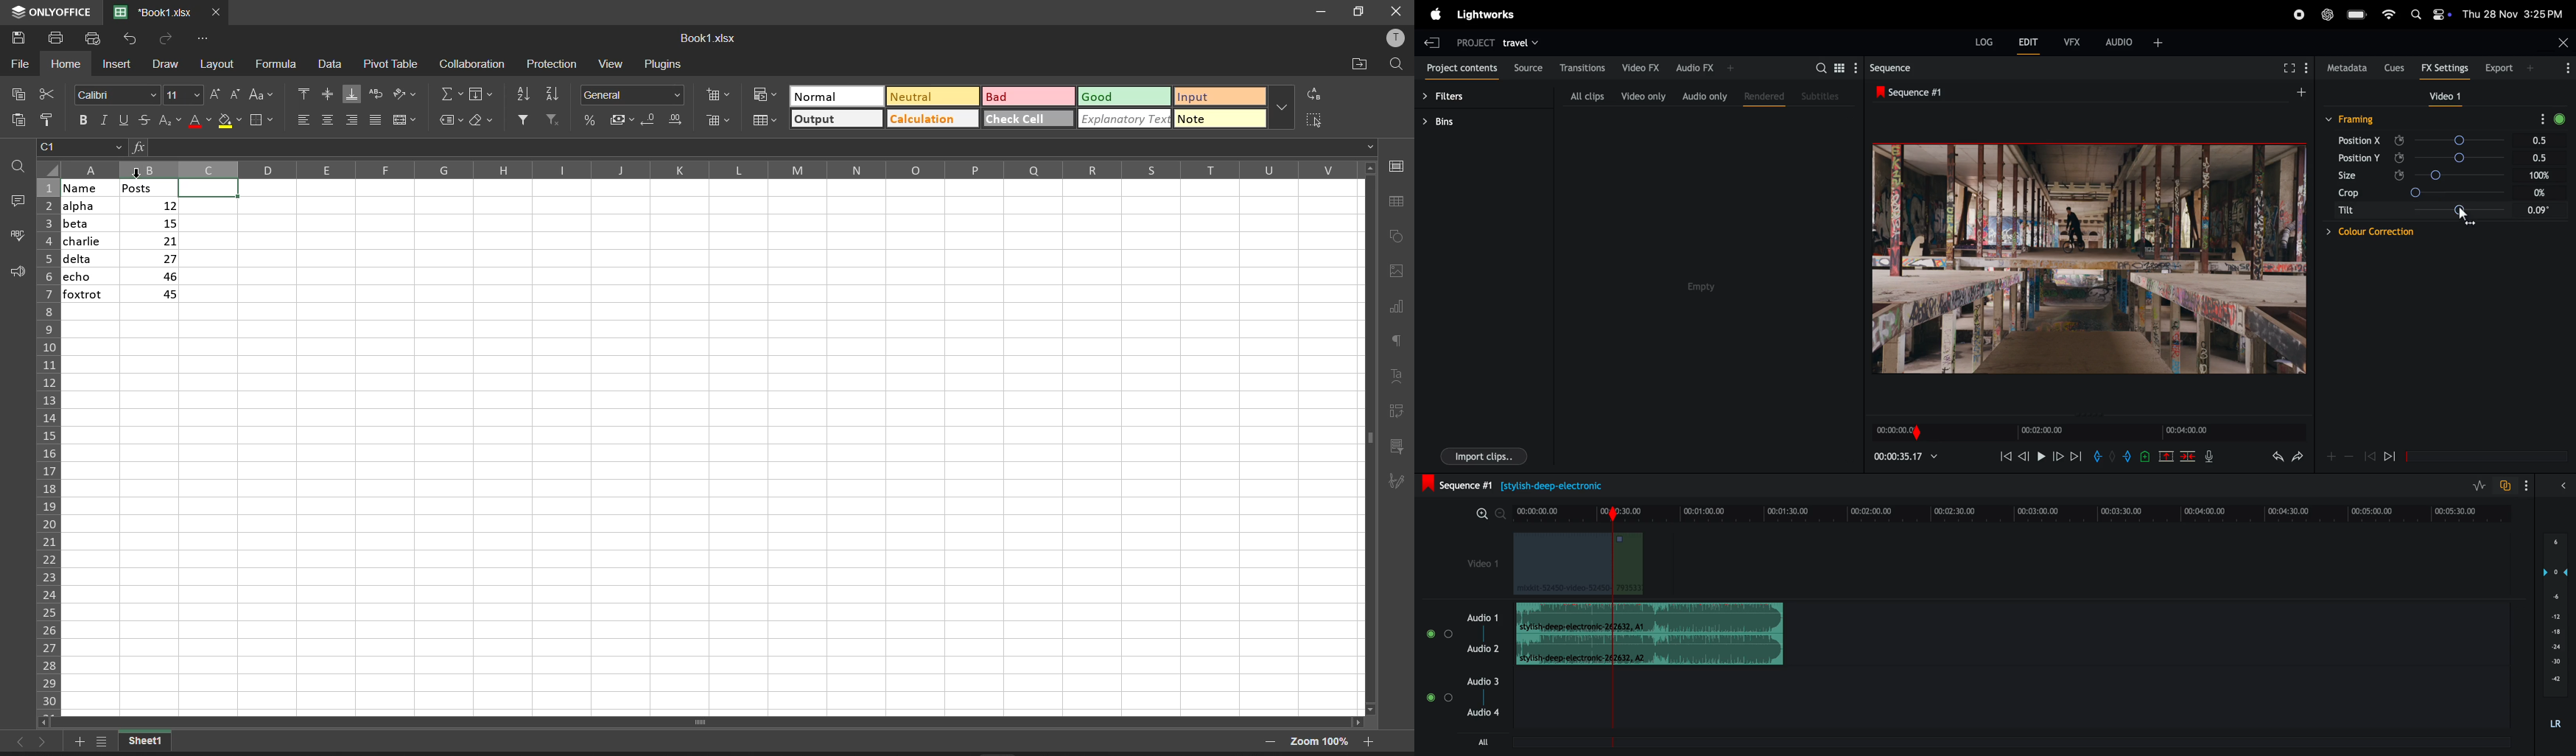  What do you see at coordinates (2506, 484) in the screenshot?
I see `toggle auto track sync` at bounding box center [2506, 484].